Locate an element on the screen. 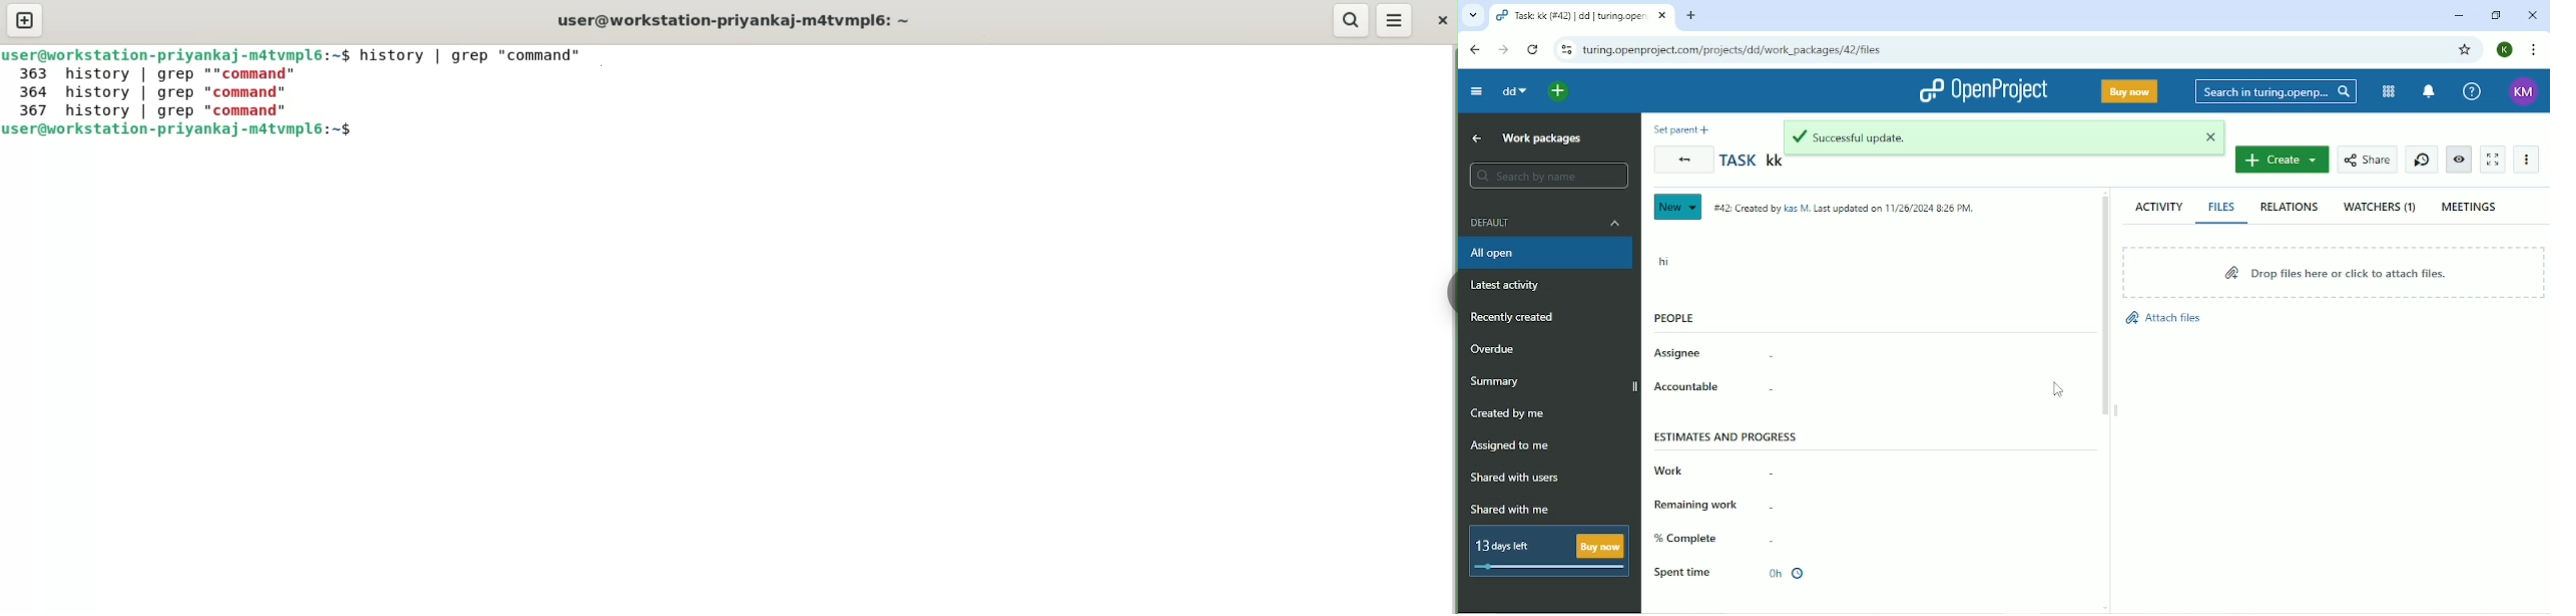 Image resolution: width=2576 pixels, height=616 pixels. New tab is located at coordinates (1692, 15).